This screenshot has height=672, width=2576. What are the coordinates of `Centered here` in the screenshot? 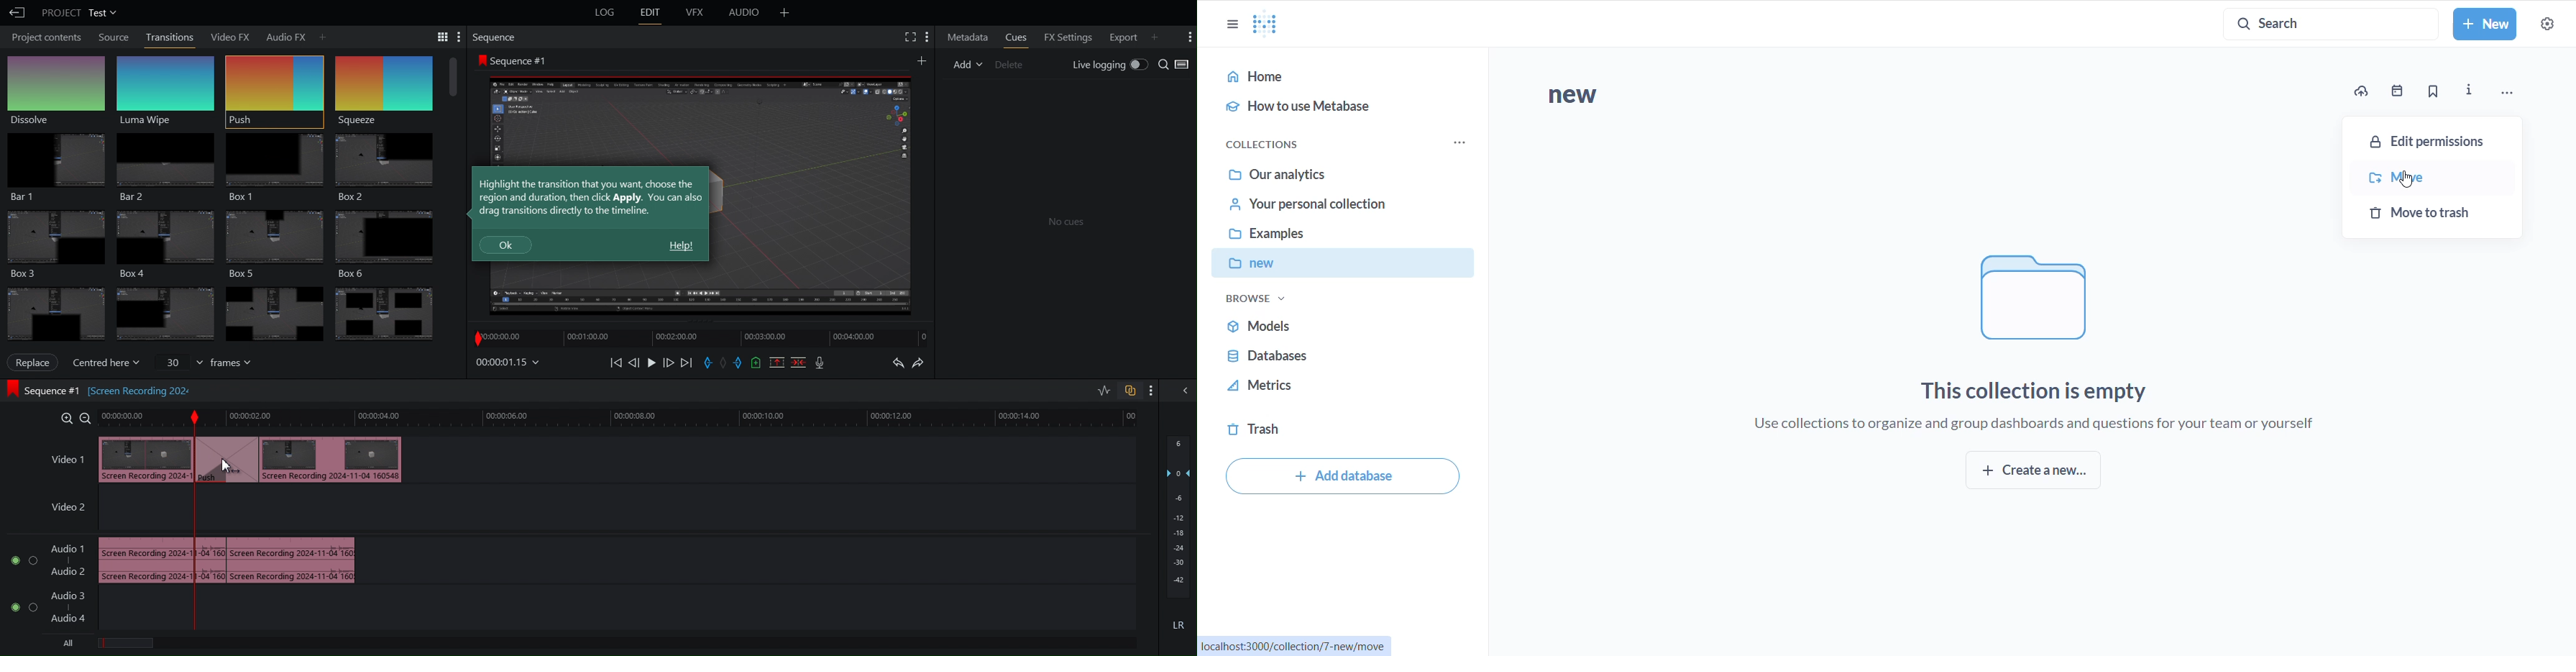 It's located at (109, 360).